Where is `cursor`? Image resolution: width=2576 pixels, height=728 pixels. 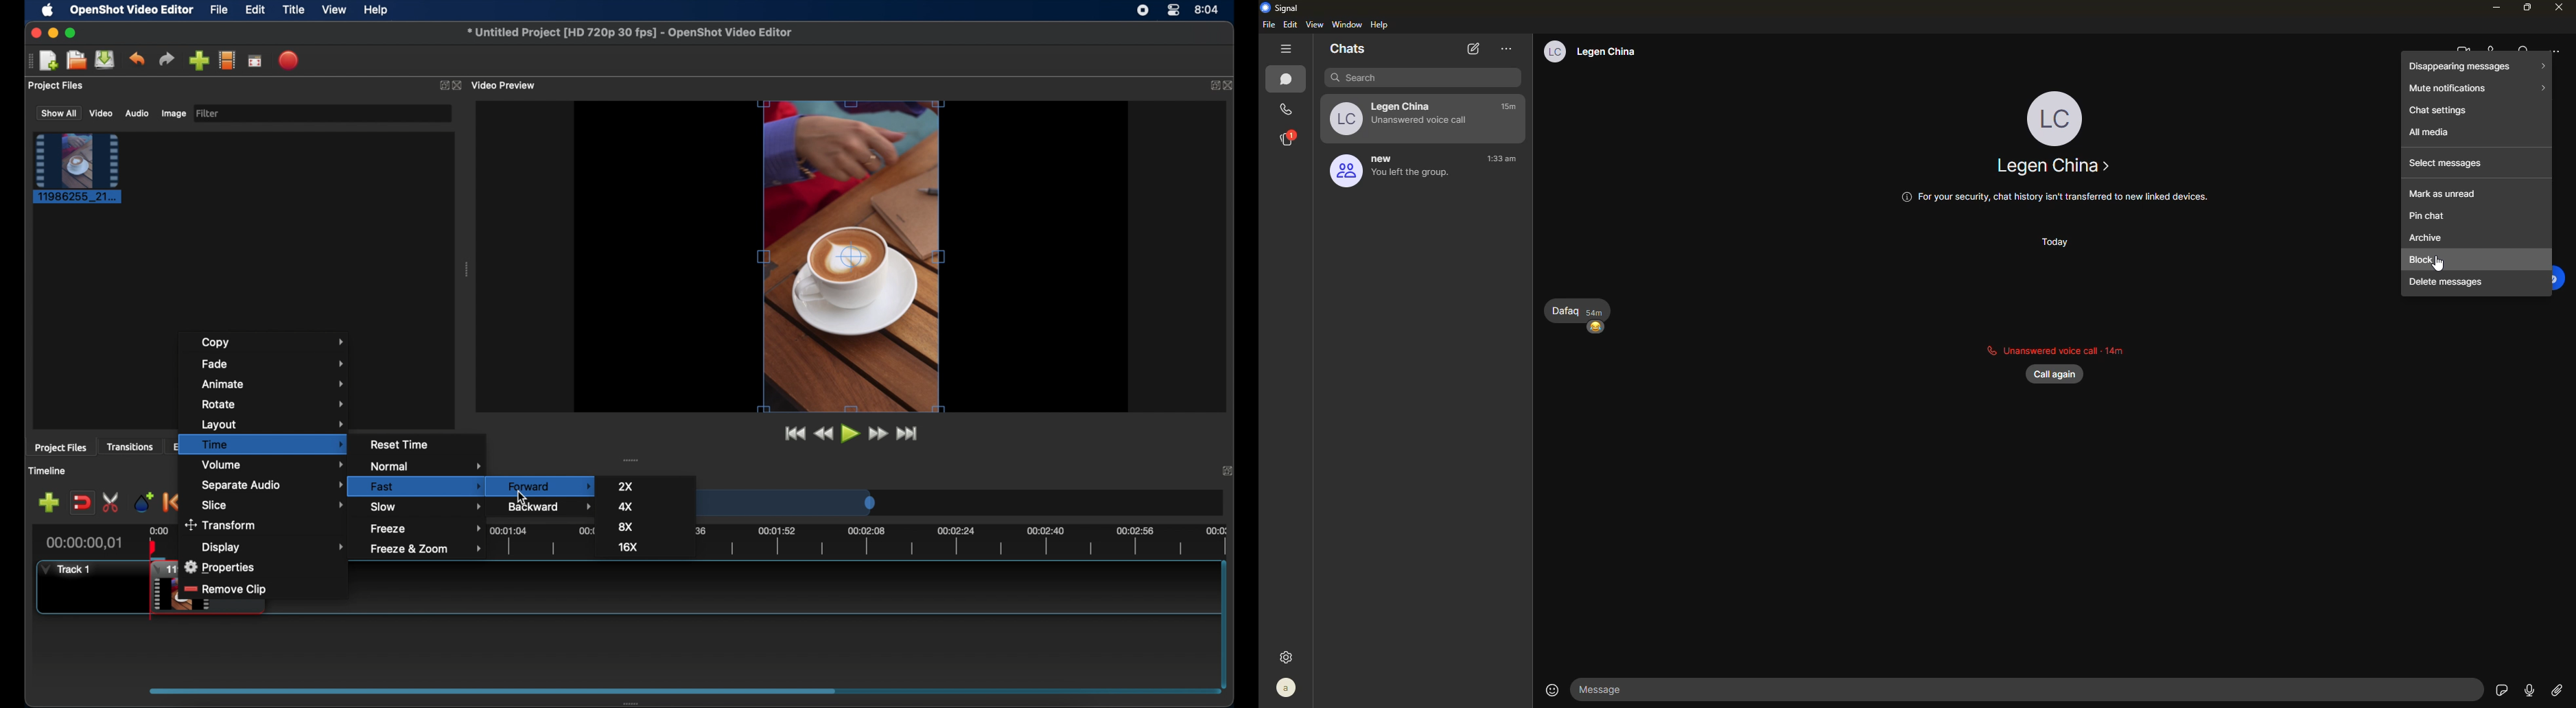 cursor is located at coordinates (518, 498).